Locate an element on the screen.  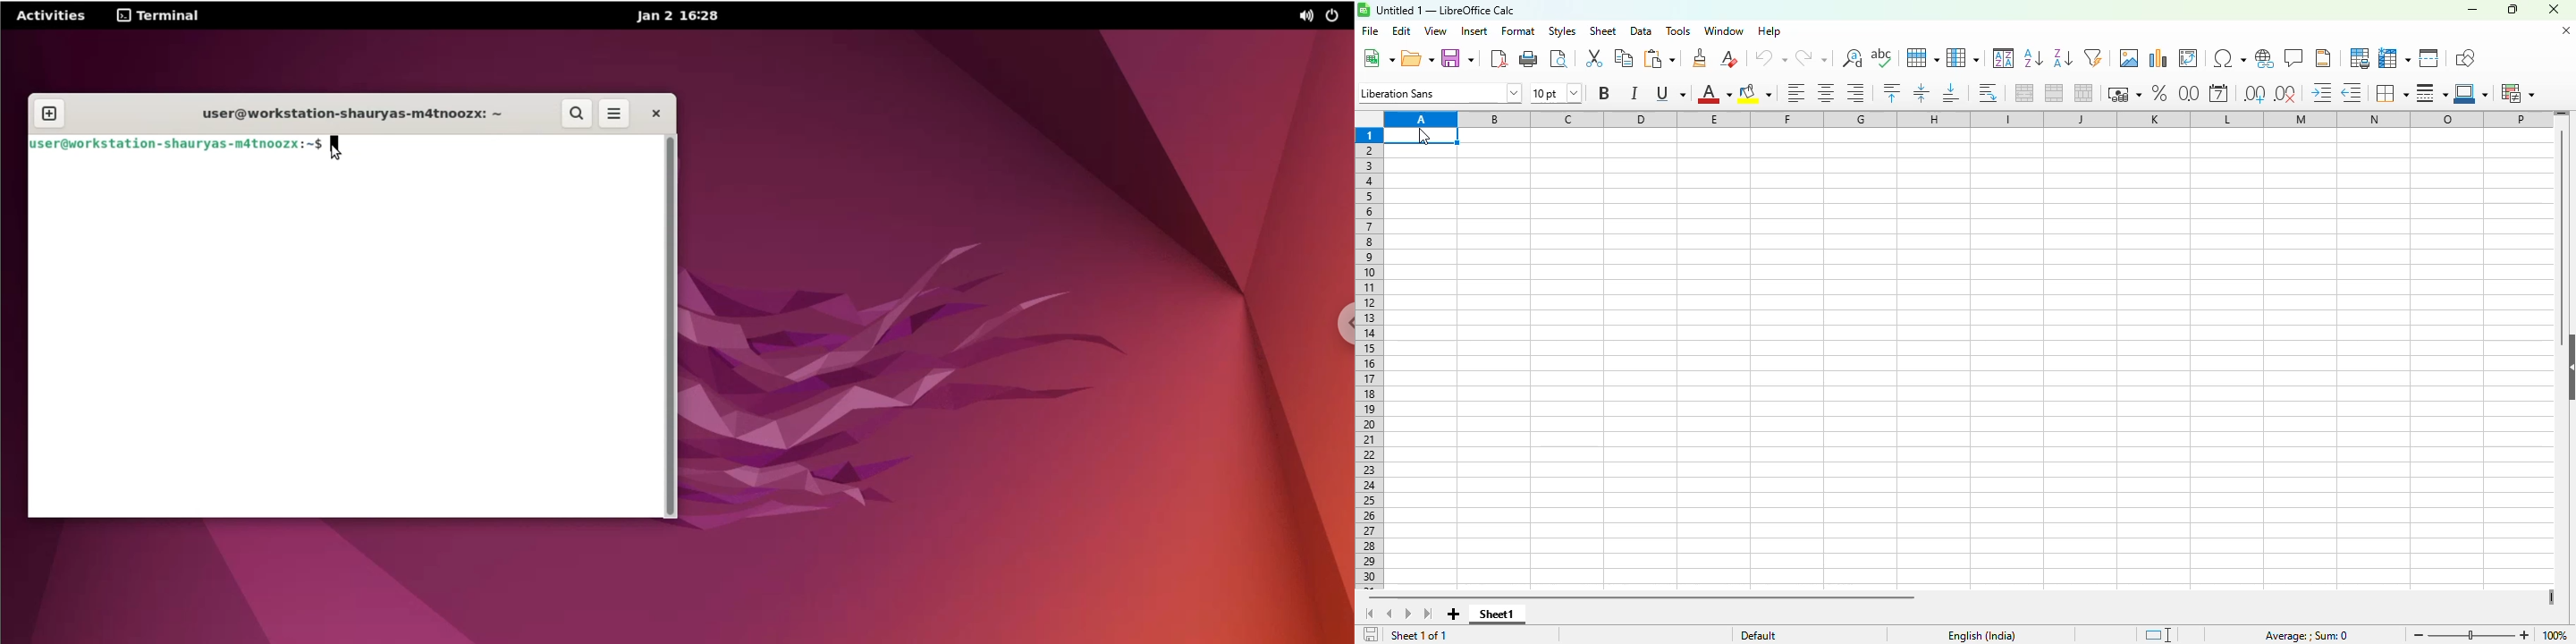
sheet1 is located at coordinates (1498, 614).